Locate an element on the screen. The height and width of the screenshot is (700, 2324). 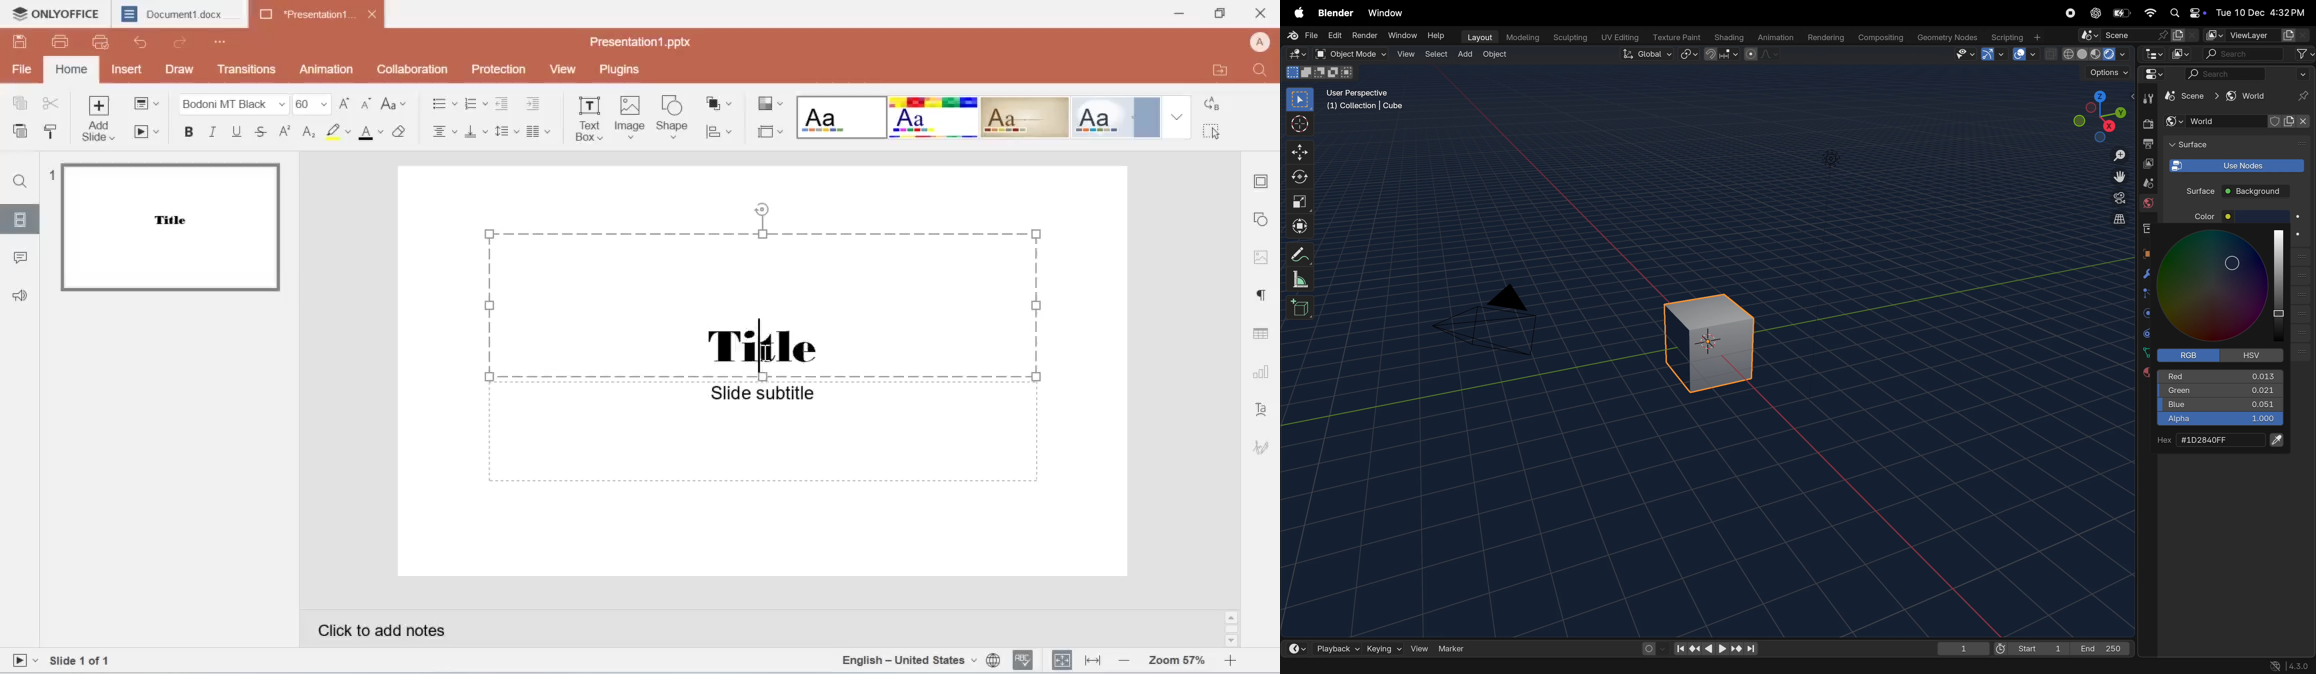
numbered list is located at coordinates (477, 103).